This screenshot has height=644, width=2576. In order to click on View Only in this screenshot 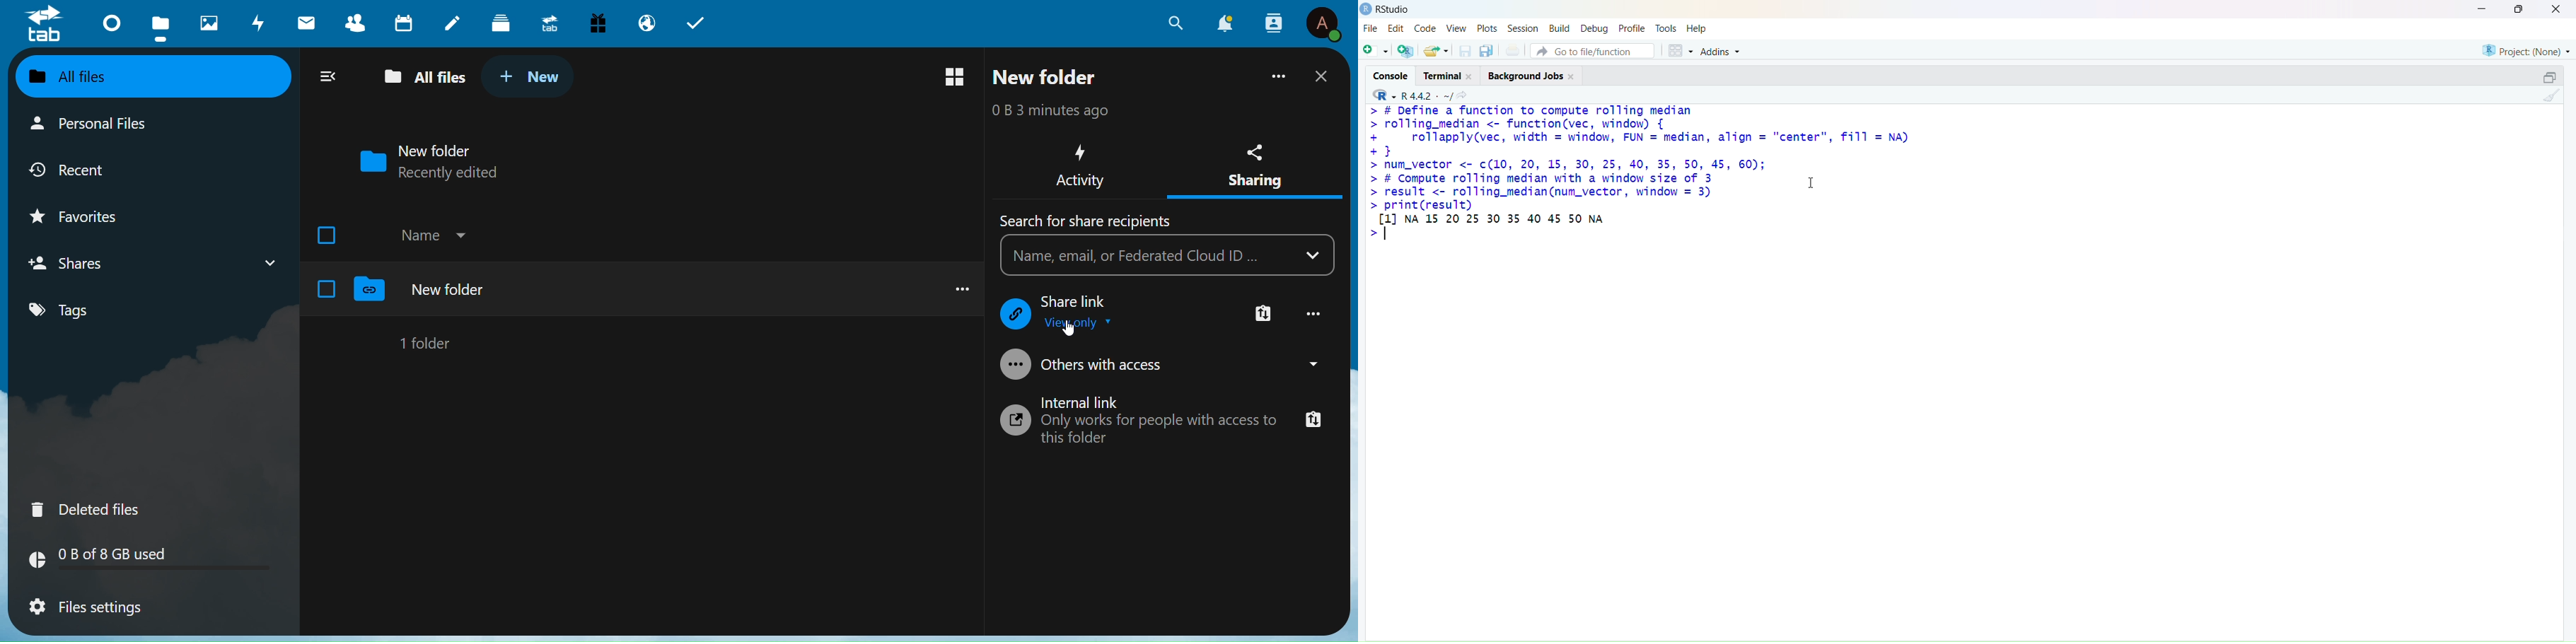, I will do `click(1085, 324)`.